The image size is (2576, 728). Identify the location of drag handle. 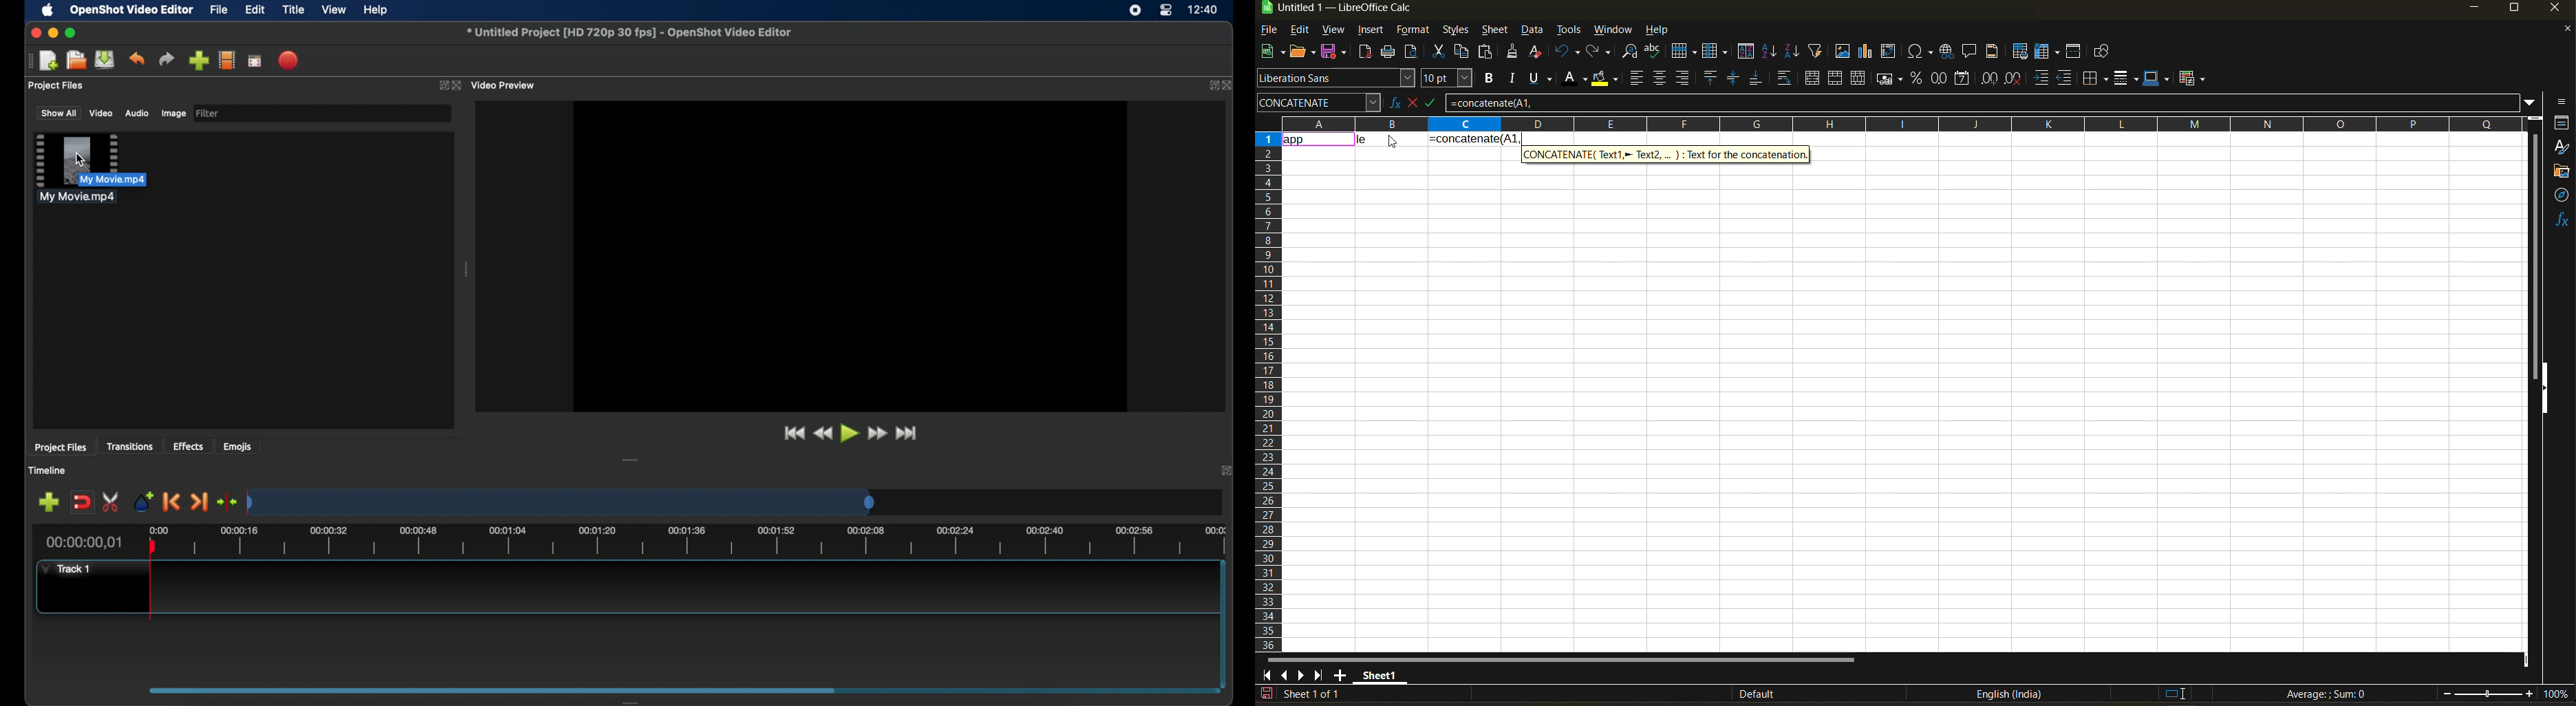
(631, 461).